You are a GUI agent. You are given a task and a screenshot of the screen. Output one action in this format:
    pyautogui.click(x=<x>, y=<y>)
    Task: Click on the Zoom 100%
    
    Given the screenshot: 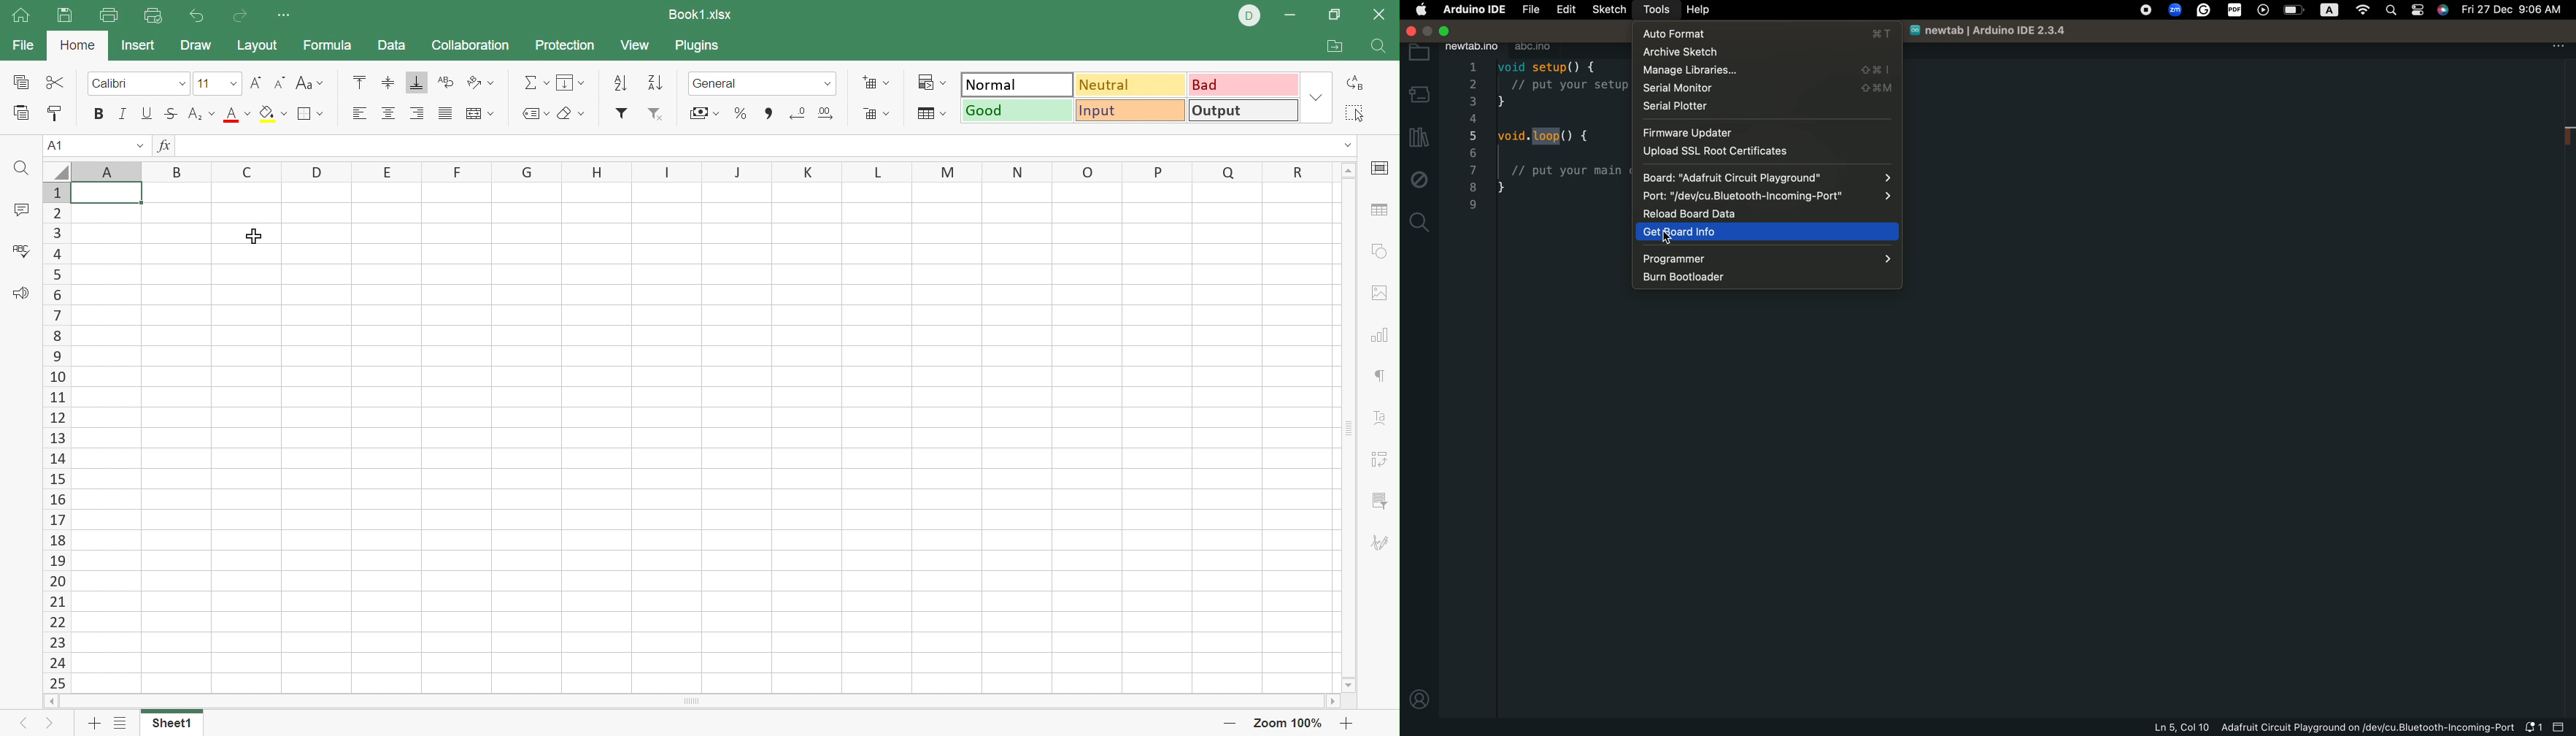 What is the action you would take?
    pyautogui.click(x=1290, y=722)
    